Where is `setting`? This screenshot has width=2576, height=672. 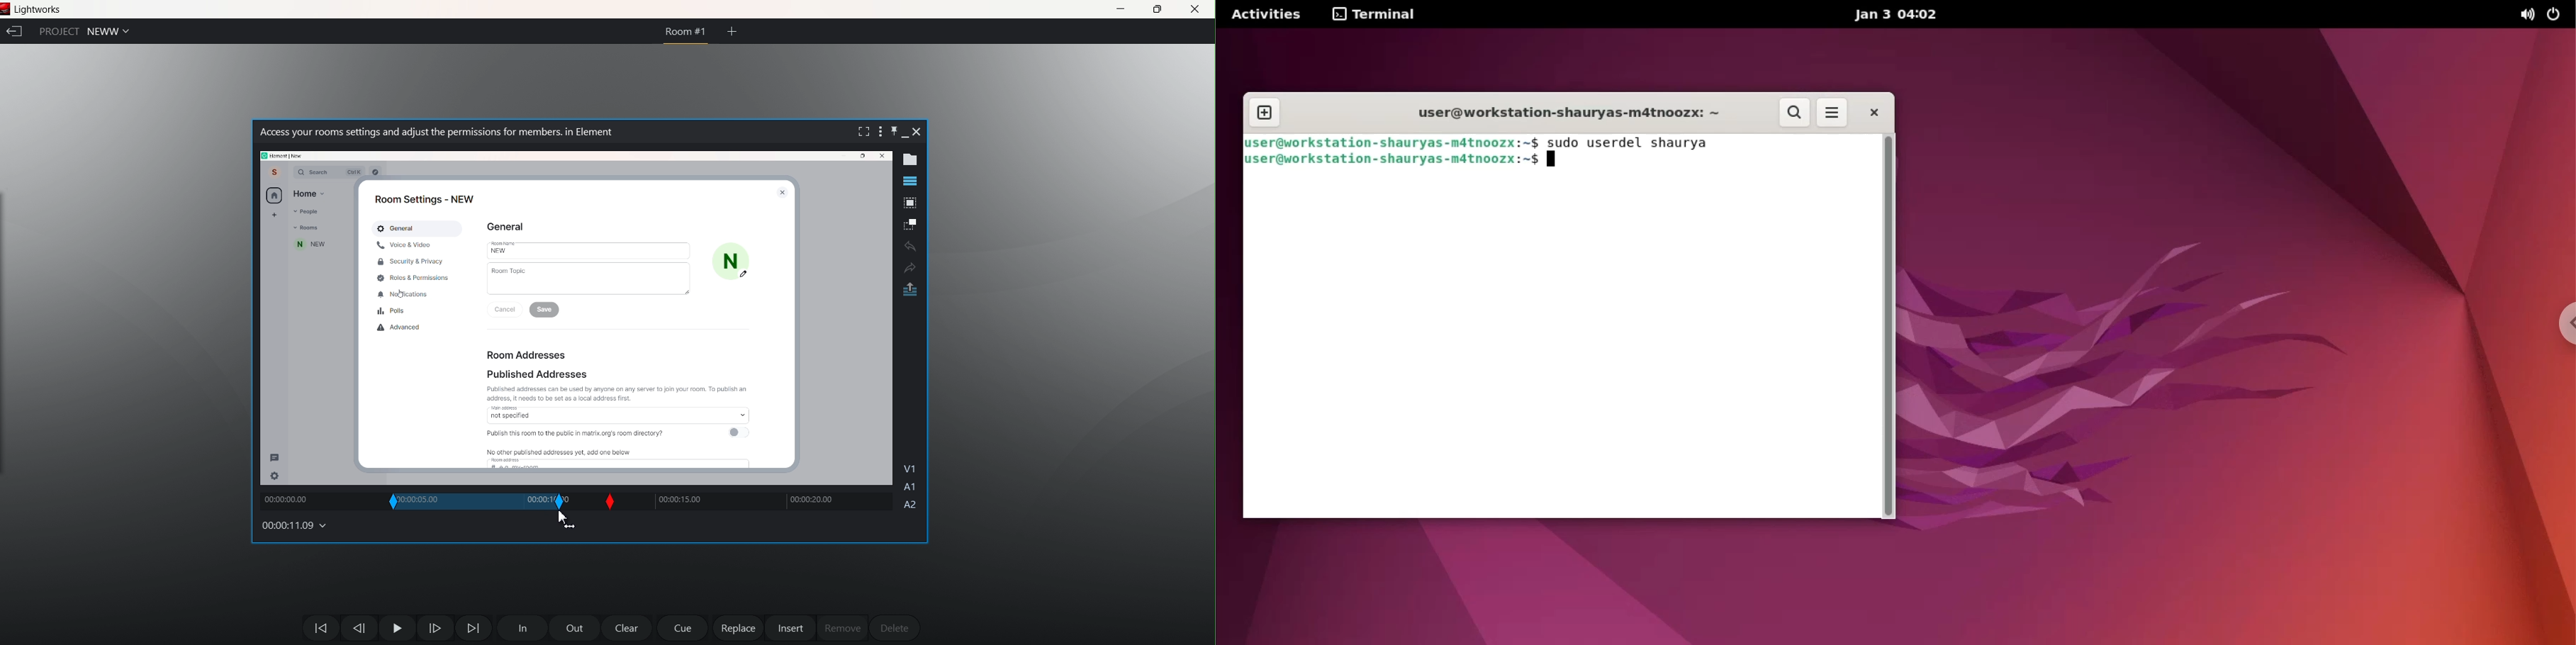
setting is located at coordinates (274, 475).